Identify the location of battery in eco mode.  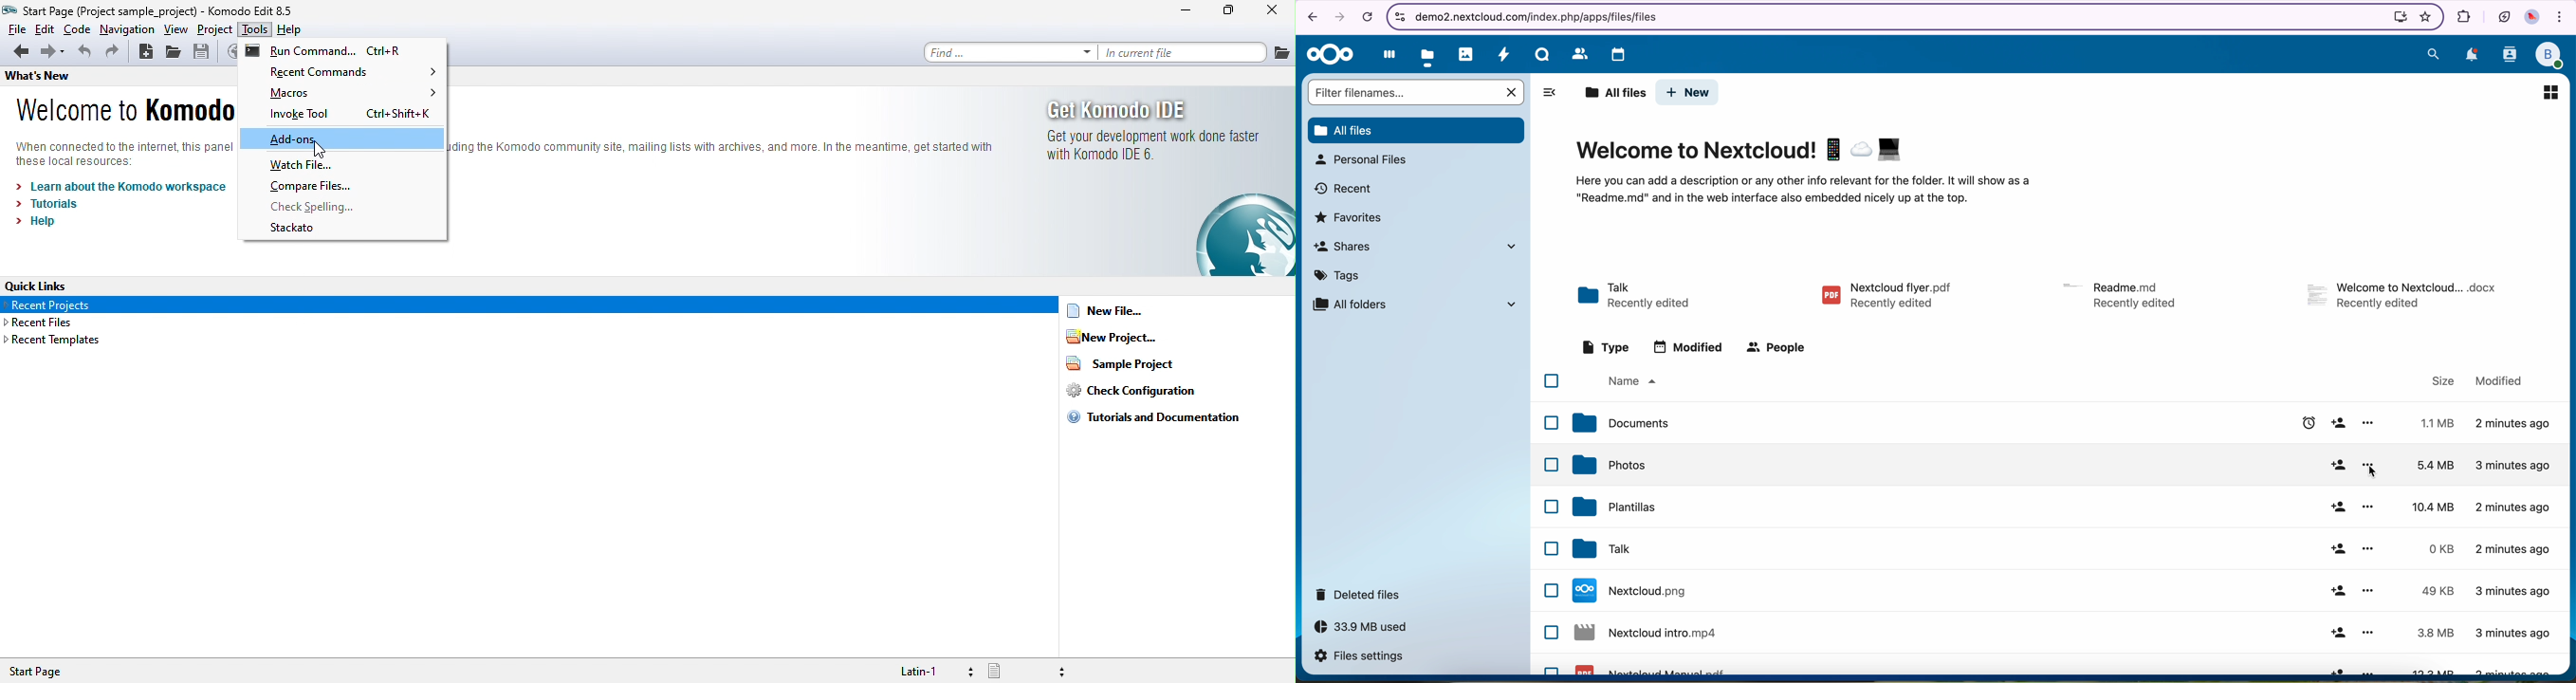
(2503, 15).